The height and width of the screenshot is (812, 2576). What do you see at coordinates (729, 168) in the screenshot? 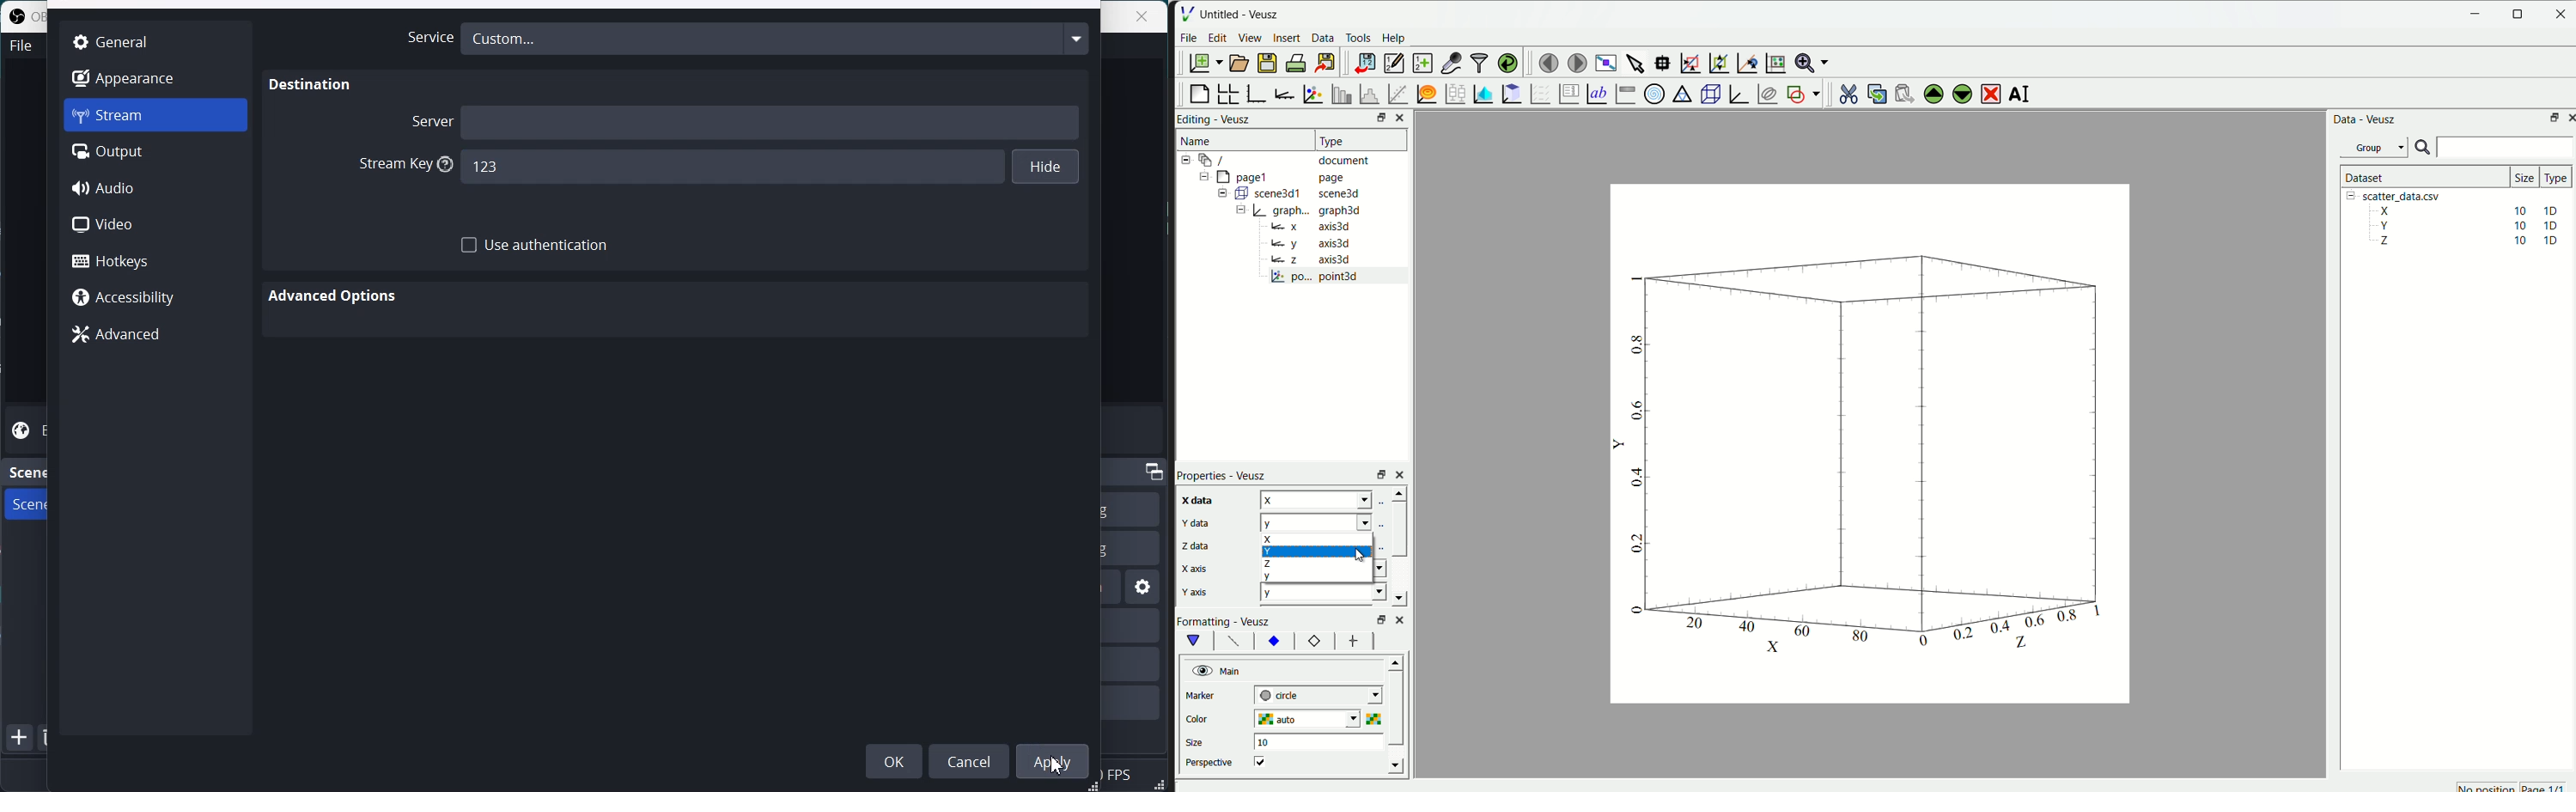
I see `123` at bounding box center [729, 168].